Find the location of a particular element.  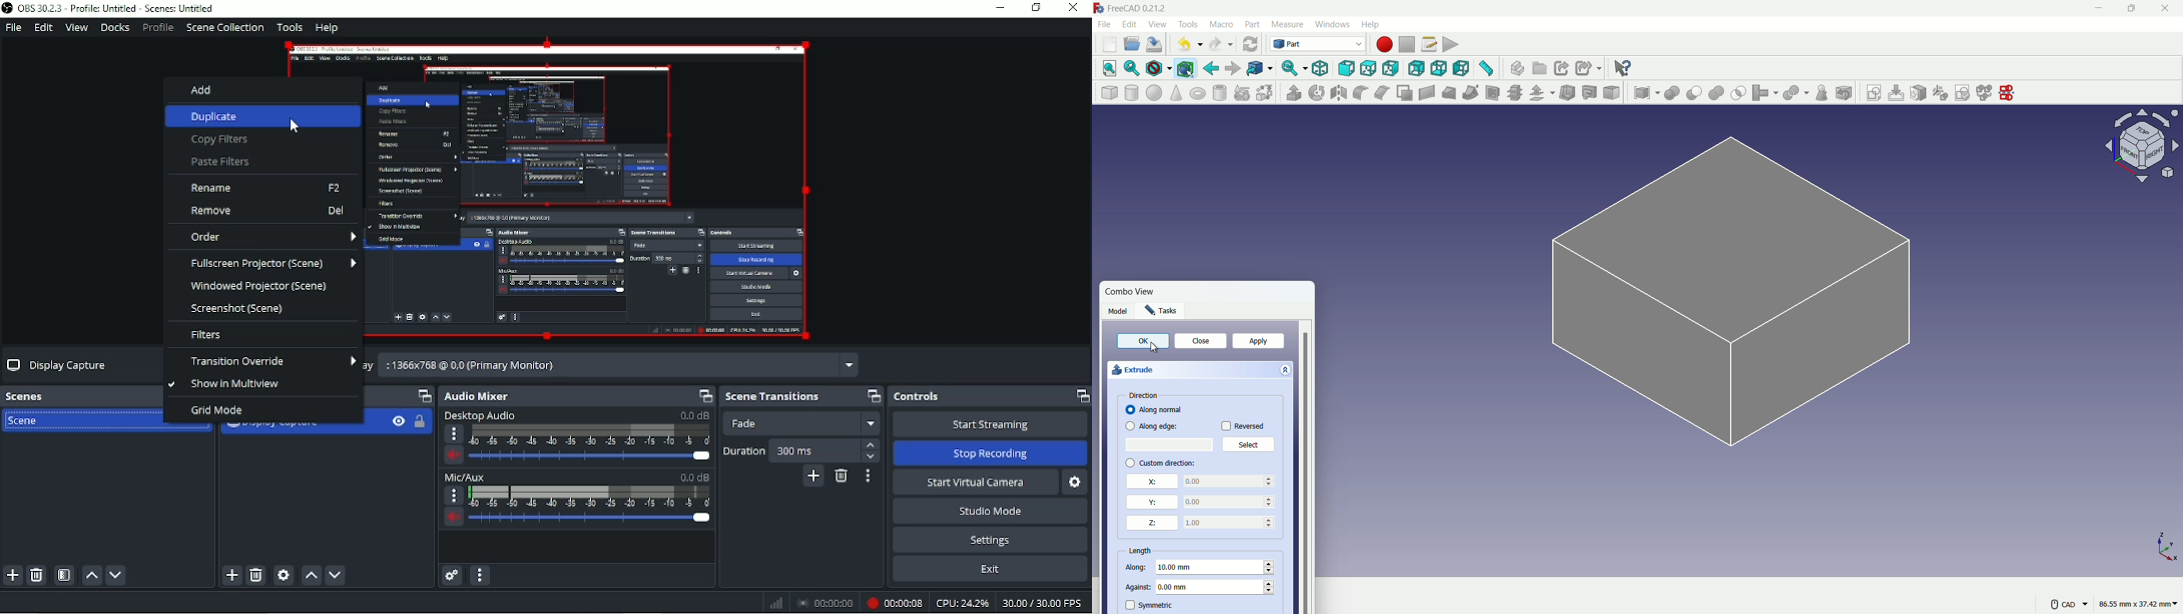

Transition Override is located at coordinates (273, 360).